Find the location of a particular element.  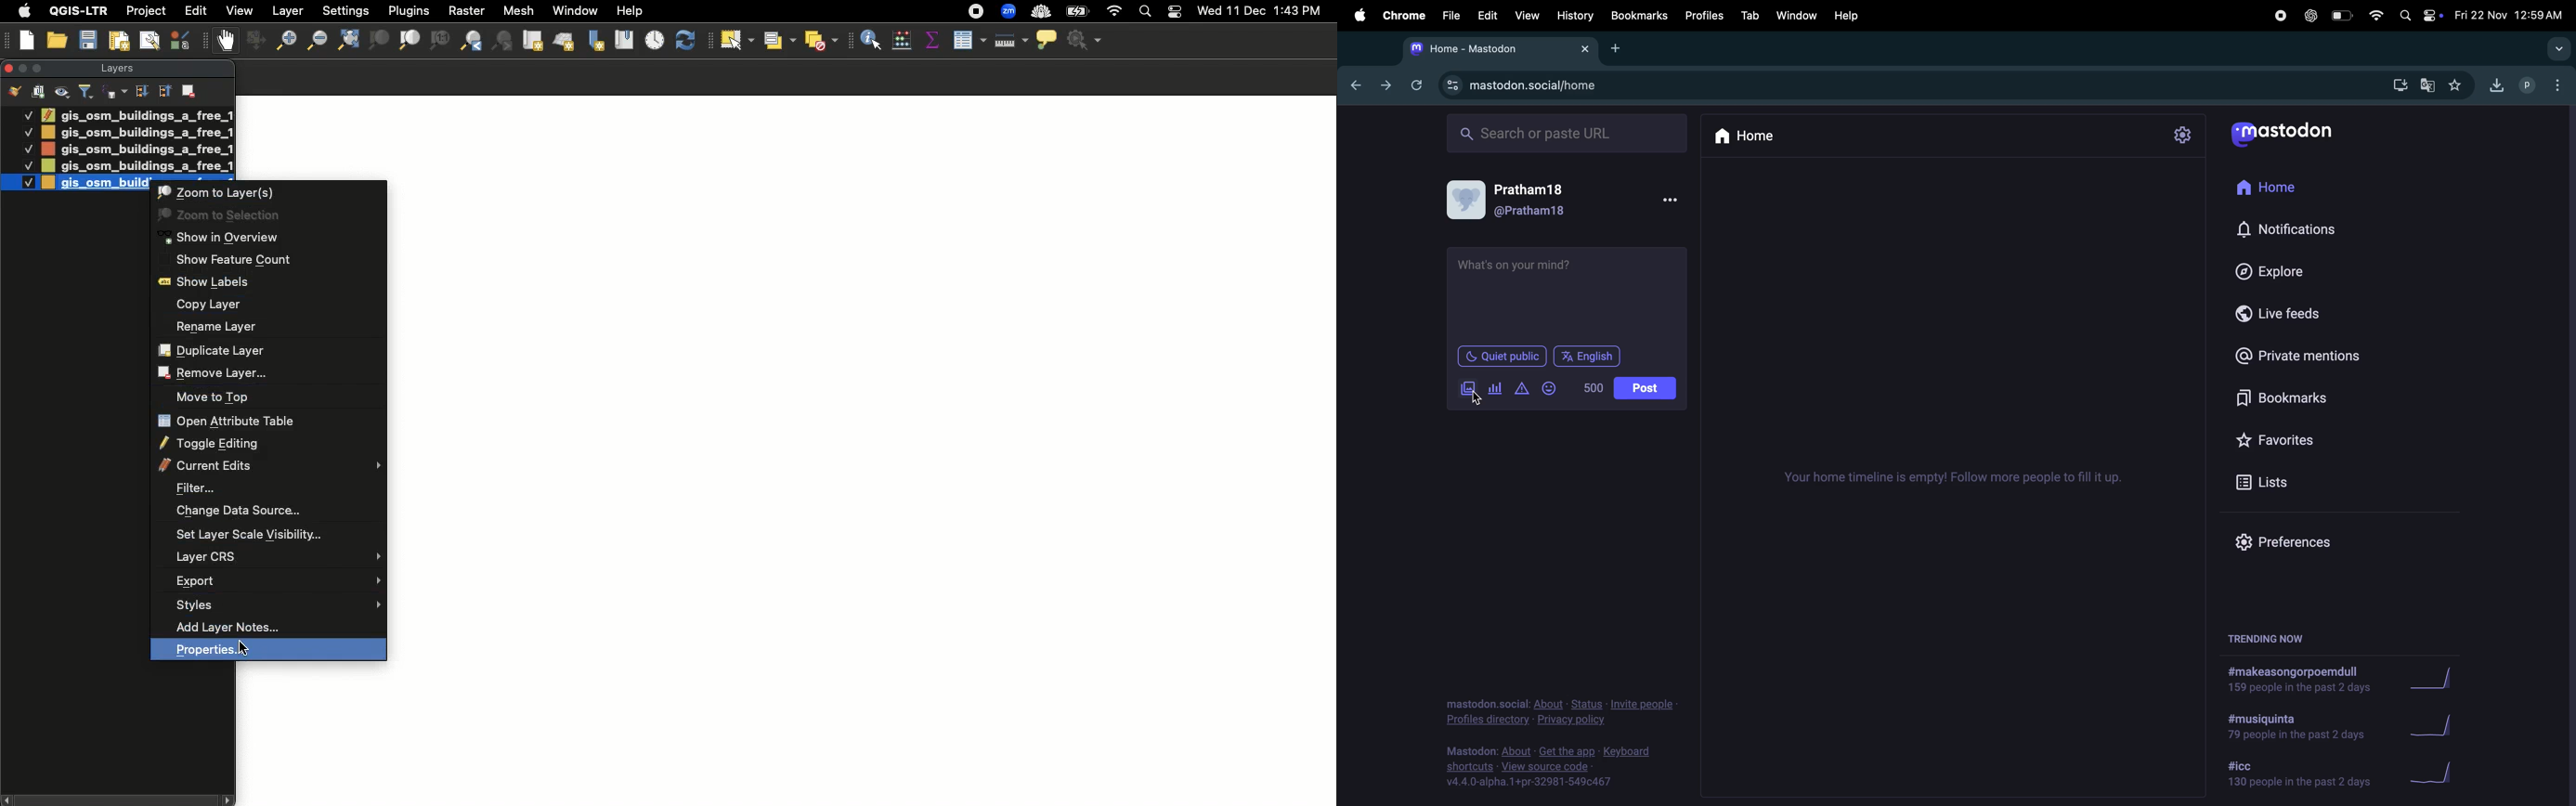

Maximize is located at coordinates (41, 68).